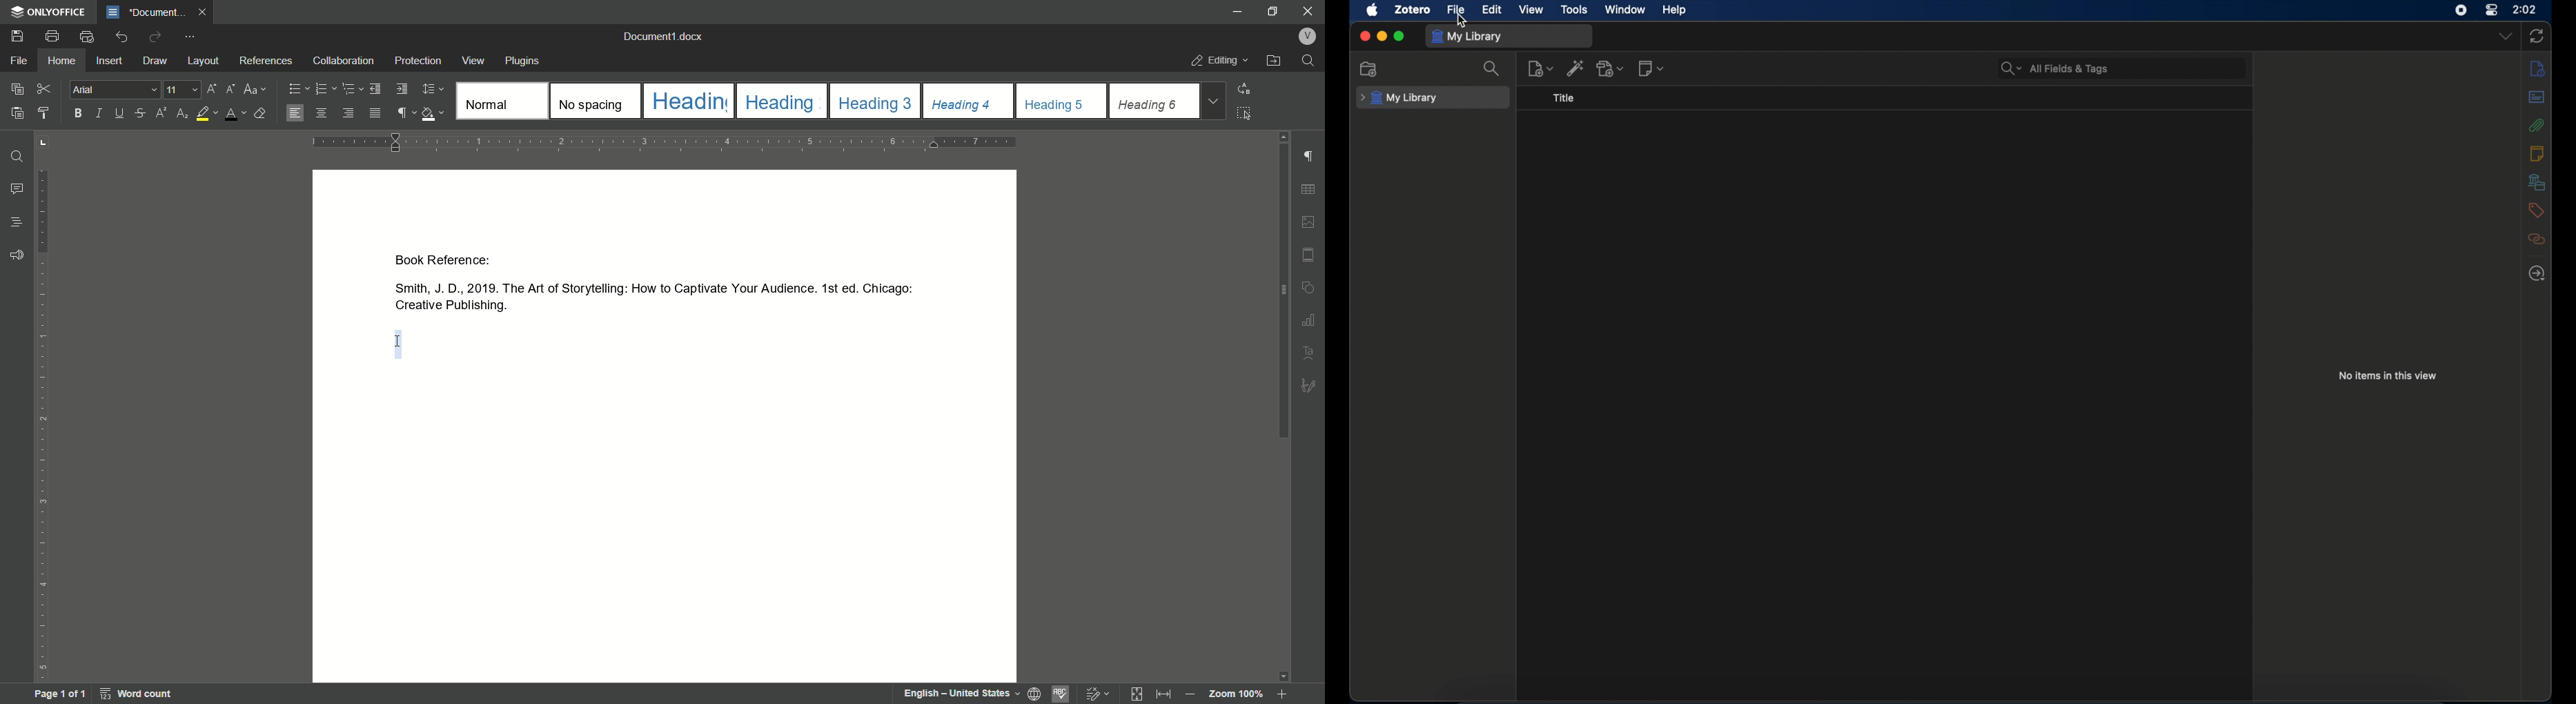 The image size is (2576, 728). I want to click on screen recorder, so click(2460, 10).